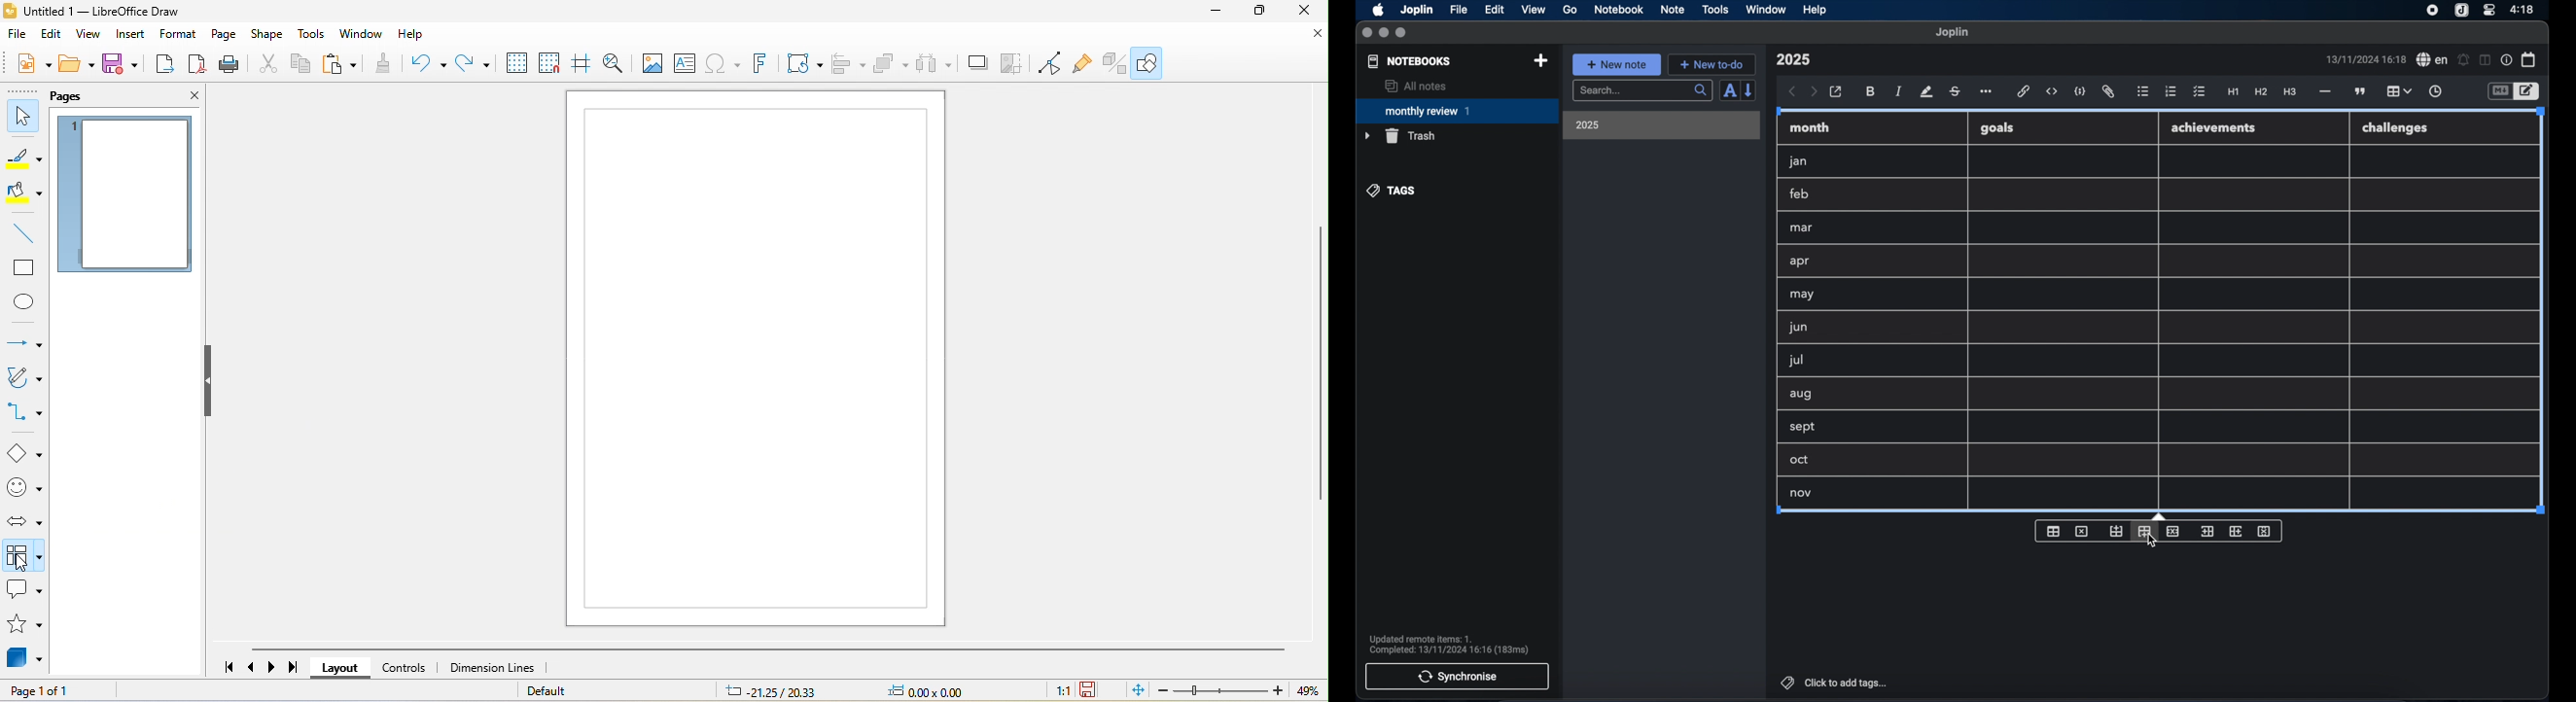  I want to click on export, so click(164, 64).